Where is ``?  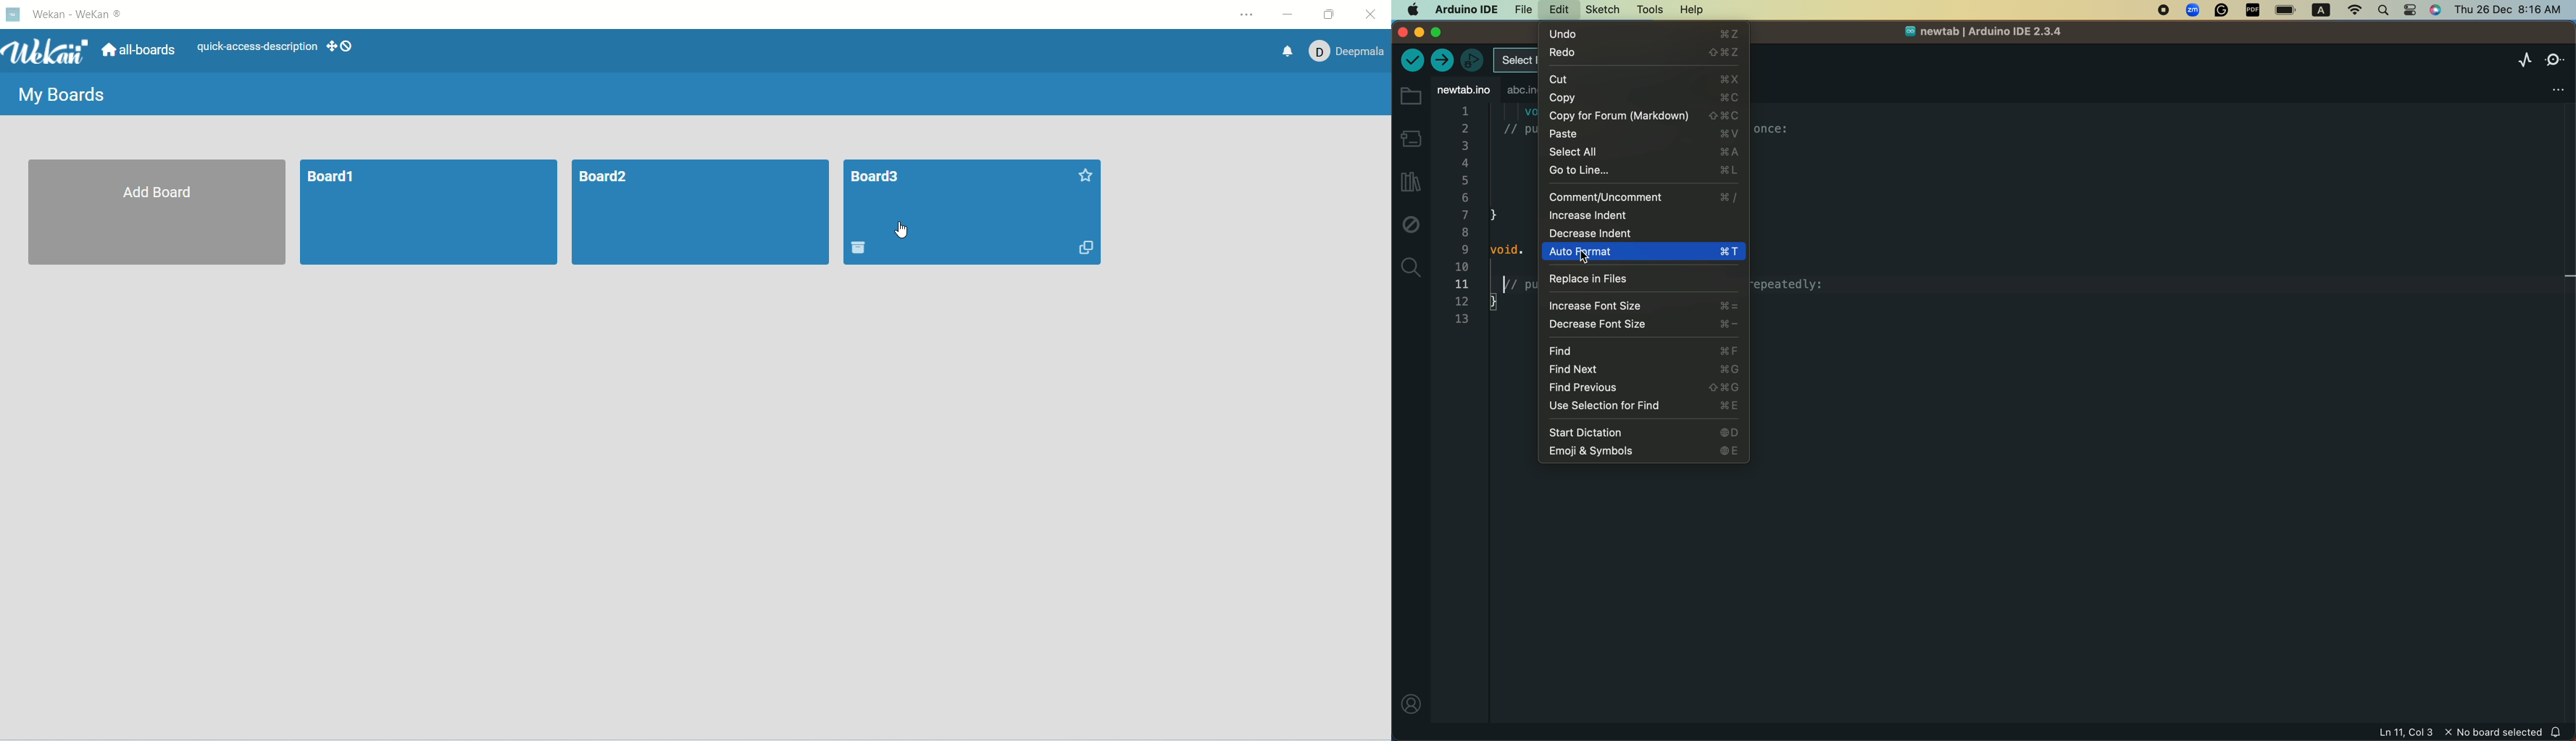  is located at coordinates (2194, 11).